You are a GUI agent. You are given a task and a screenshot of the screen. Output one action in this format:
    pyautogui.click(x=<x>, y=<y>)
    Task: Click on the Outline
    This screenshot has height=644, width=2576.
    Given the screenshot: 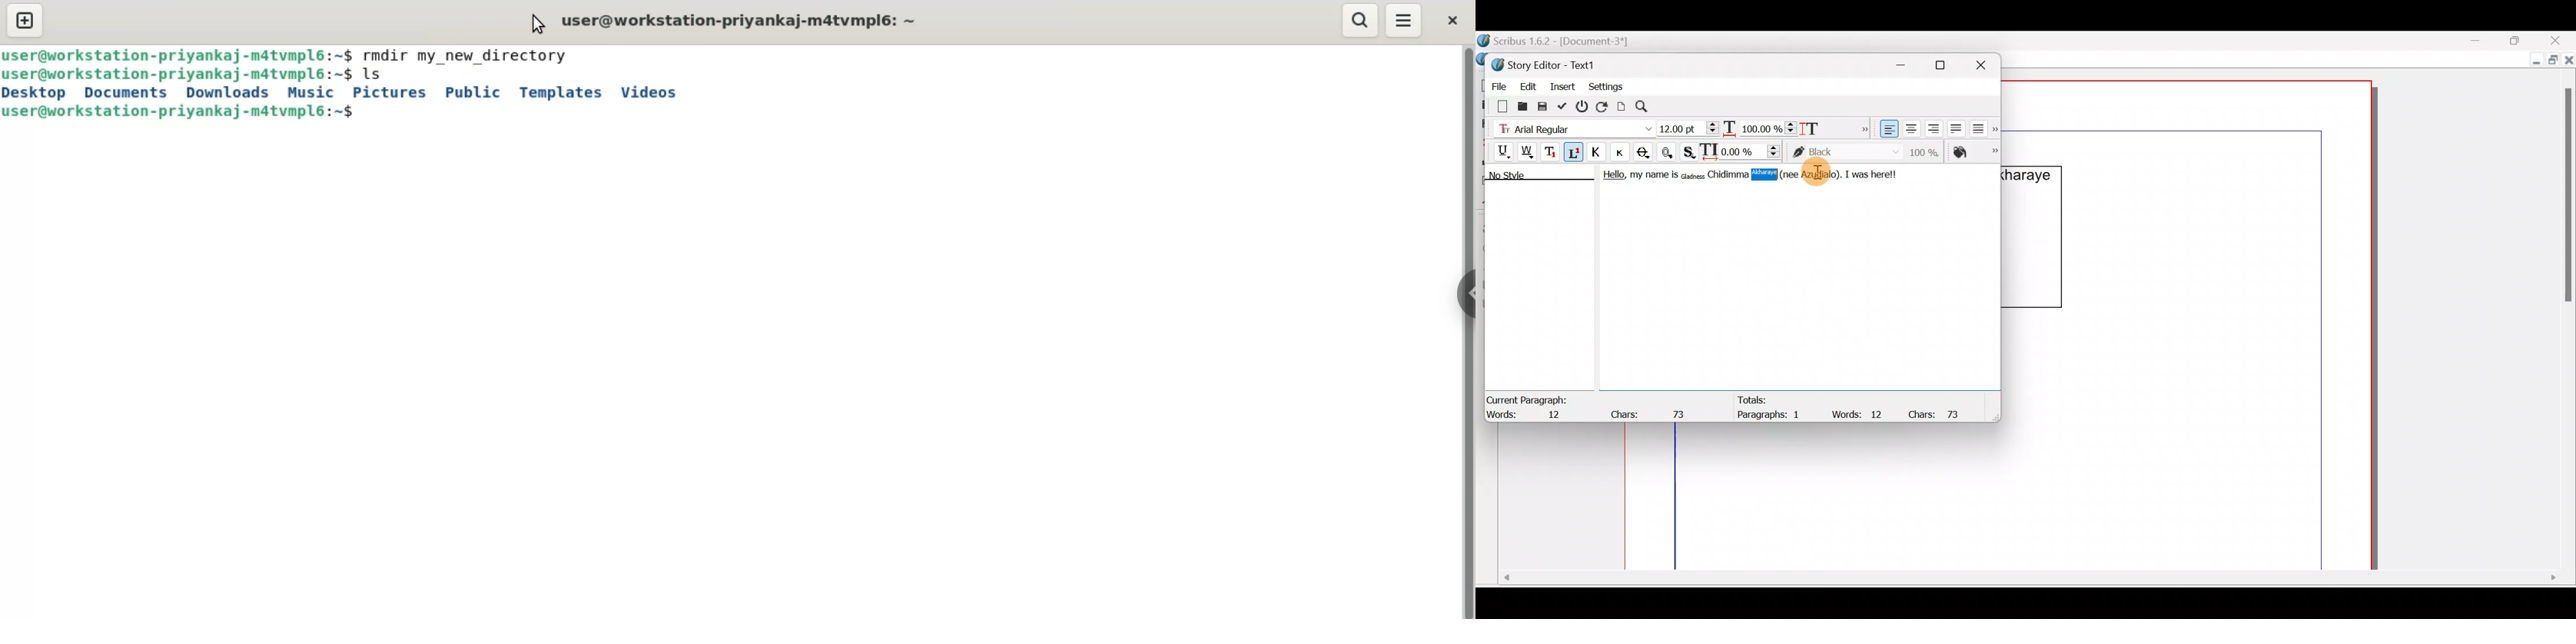 What is the action you would take?
    pyautogui.click(x=1669, y=151)
    